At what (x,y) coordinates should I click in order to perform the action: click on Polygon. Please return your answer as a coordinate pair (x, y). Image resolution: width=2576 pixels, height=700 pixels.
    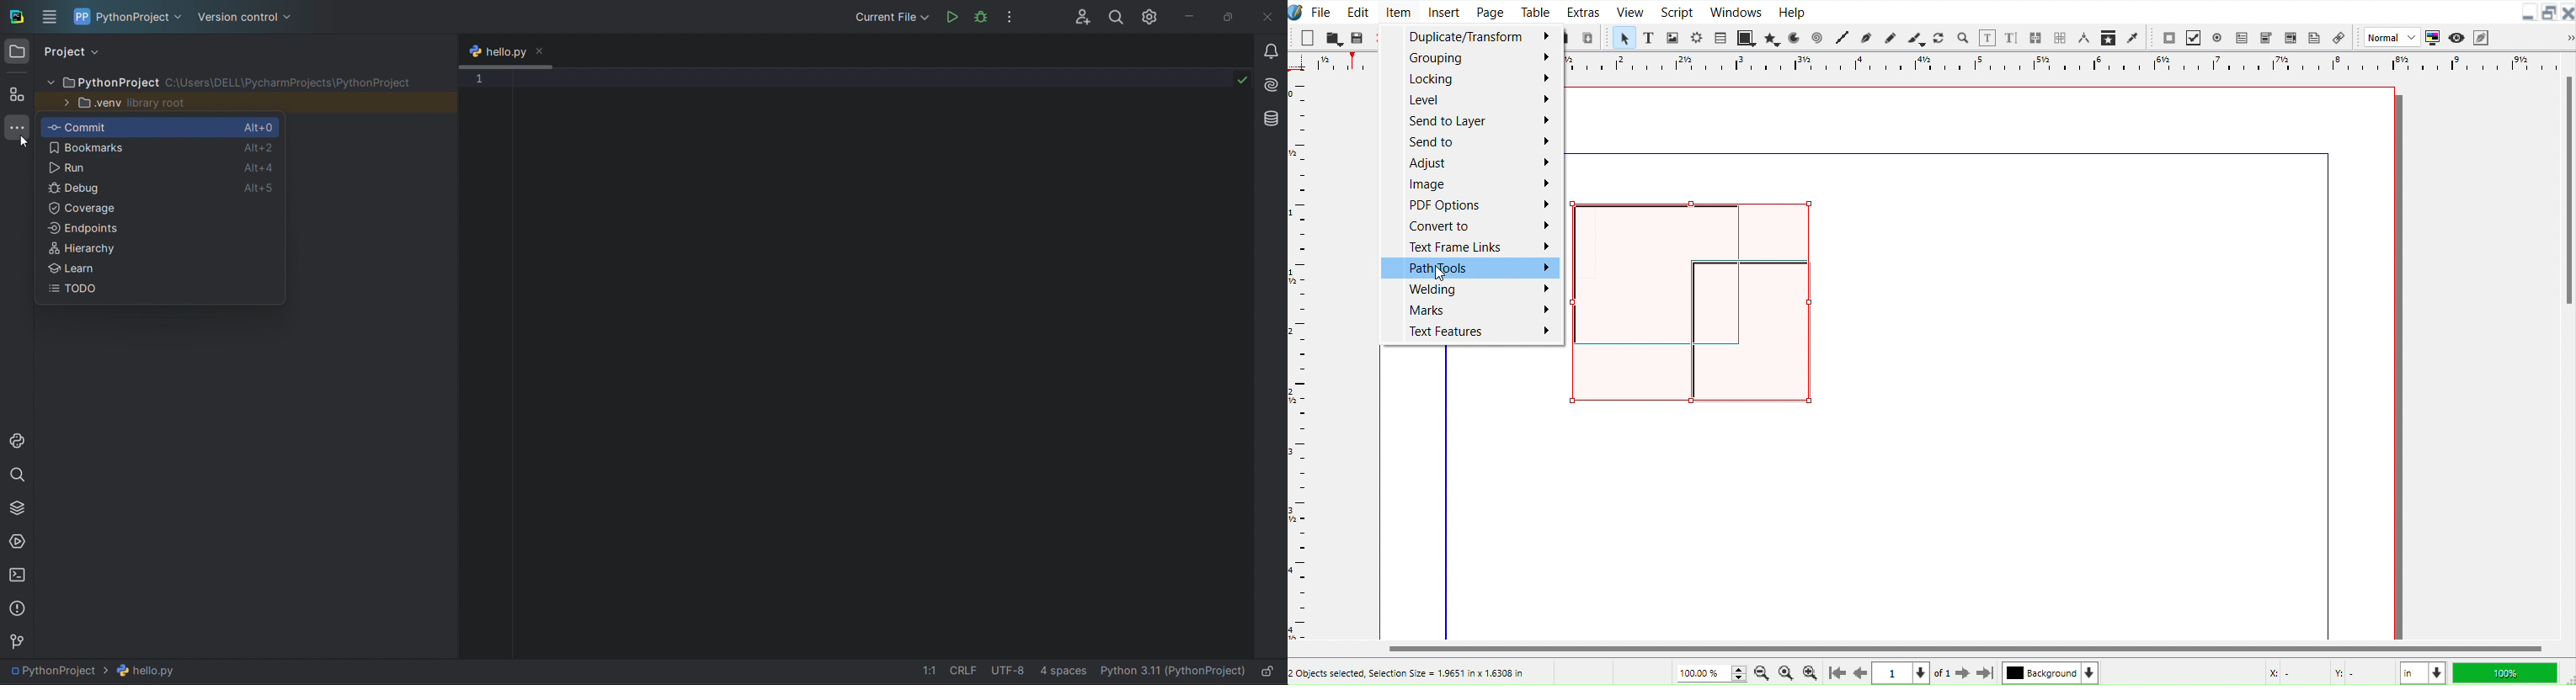
    Looking at the image, I should click on (1773, 39).